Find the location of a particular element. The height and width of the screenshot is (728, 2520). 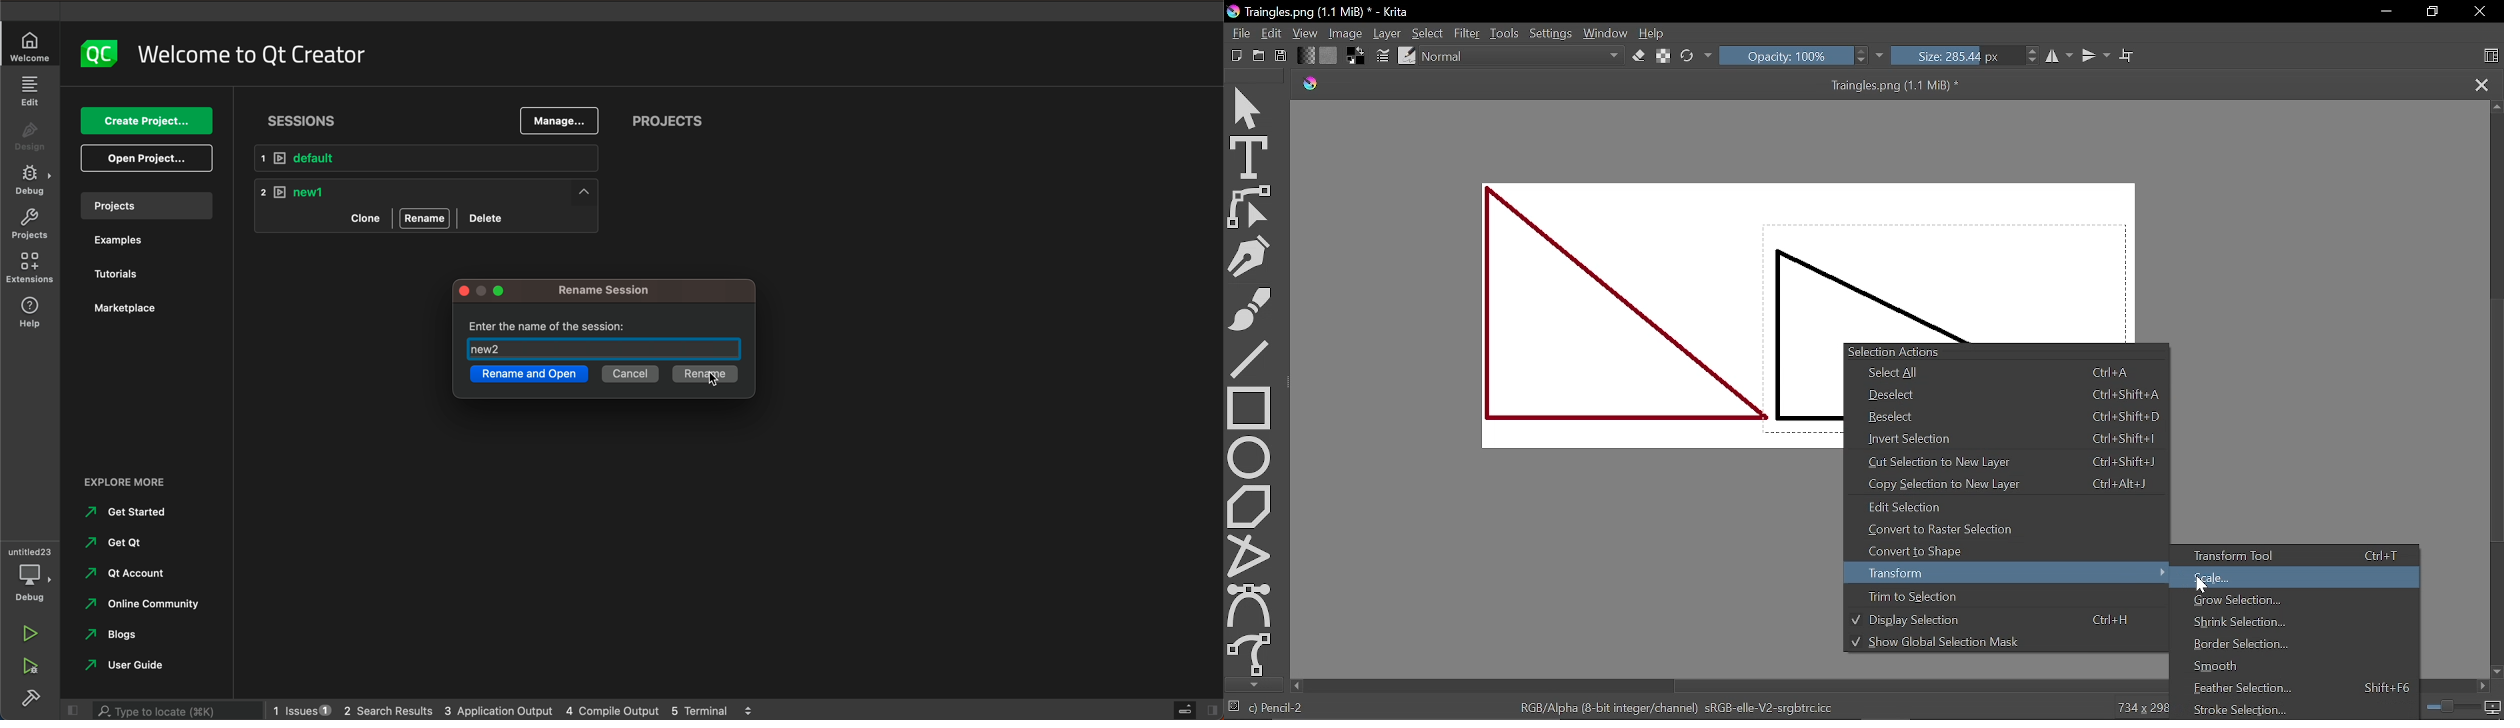

DEFAULT is located at coordinates (434, 159).